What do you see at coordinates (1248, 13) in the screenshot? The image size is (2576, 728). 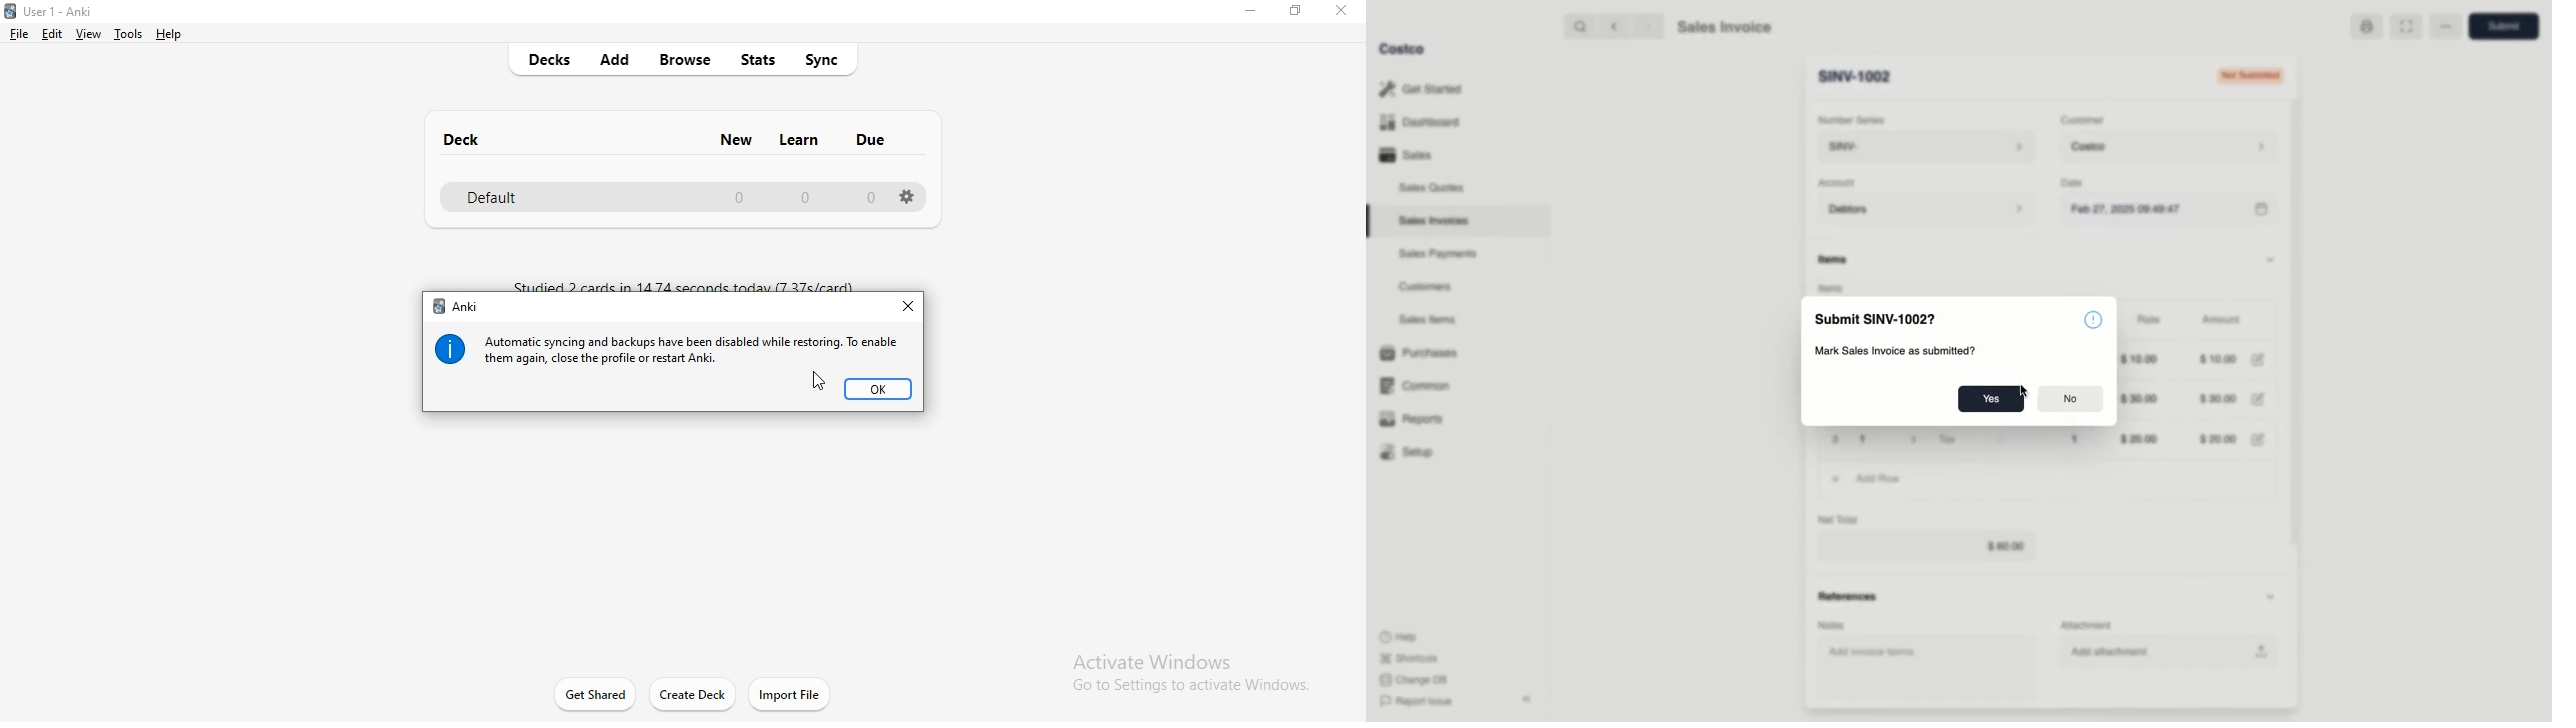 I see `minimise` at bounding box center [1248, 13].